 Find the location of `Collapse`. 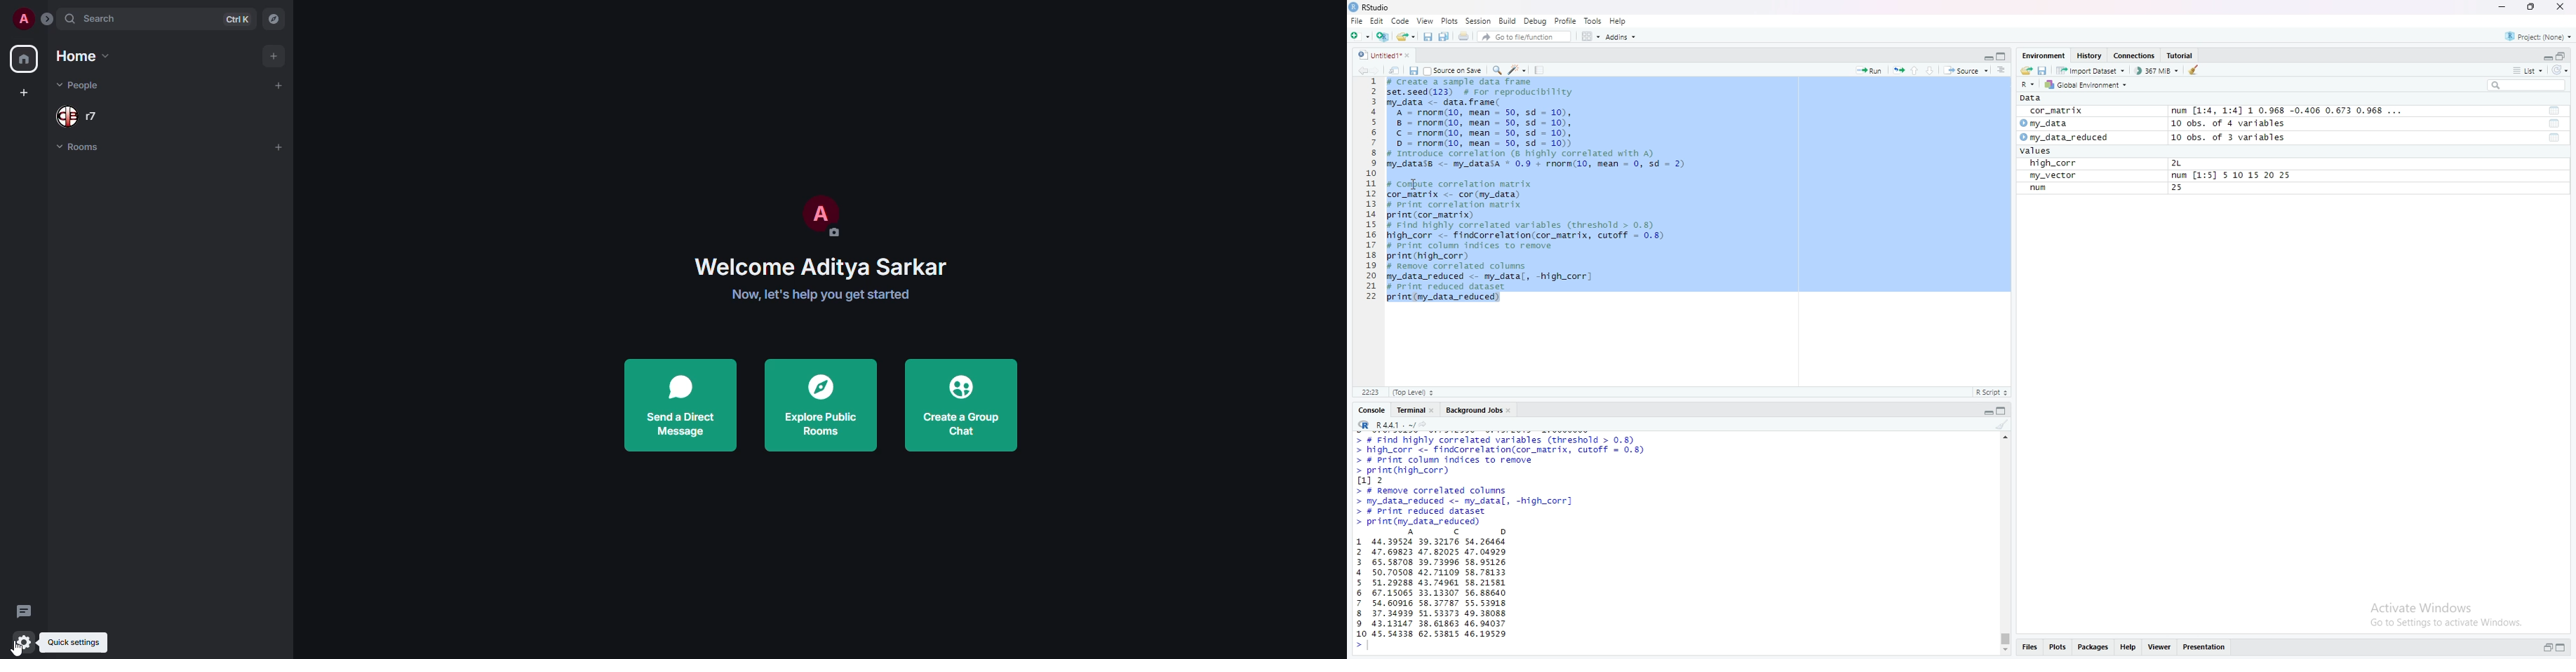

Collapse is located at coordinates (2545, 57).